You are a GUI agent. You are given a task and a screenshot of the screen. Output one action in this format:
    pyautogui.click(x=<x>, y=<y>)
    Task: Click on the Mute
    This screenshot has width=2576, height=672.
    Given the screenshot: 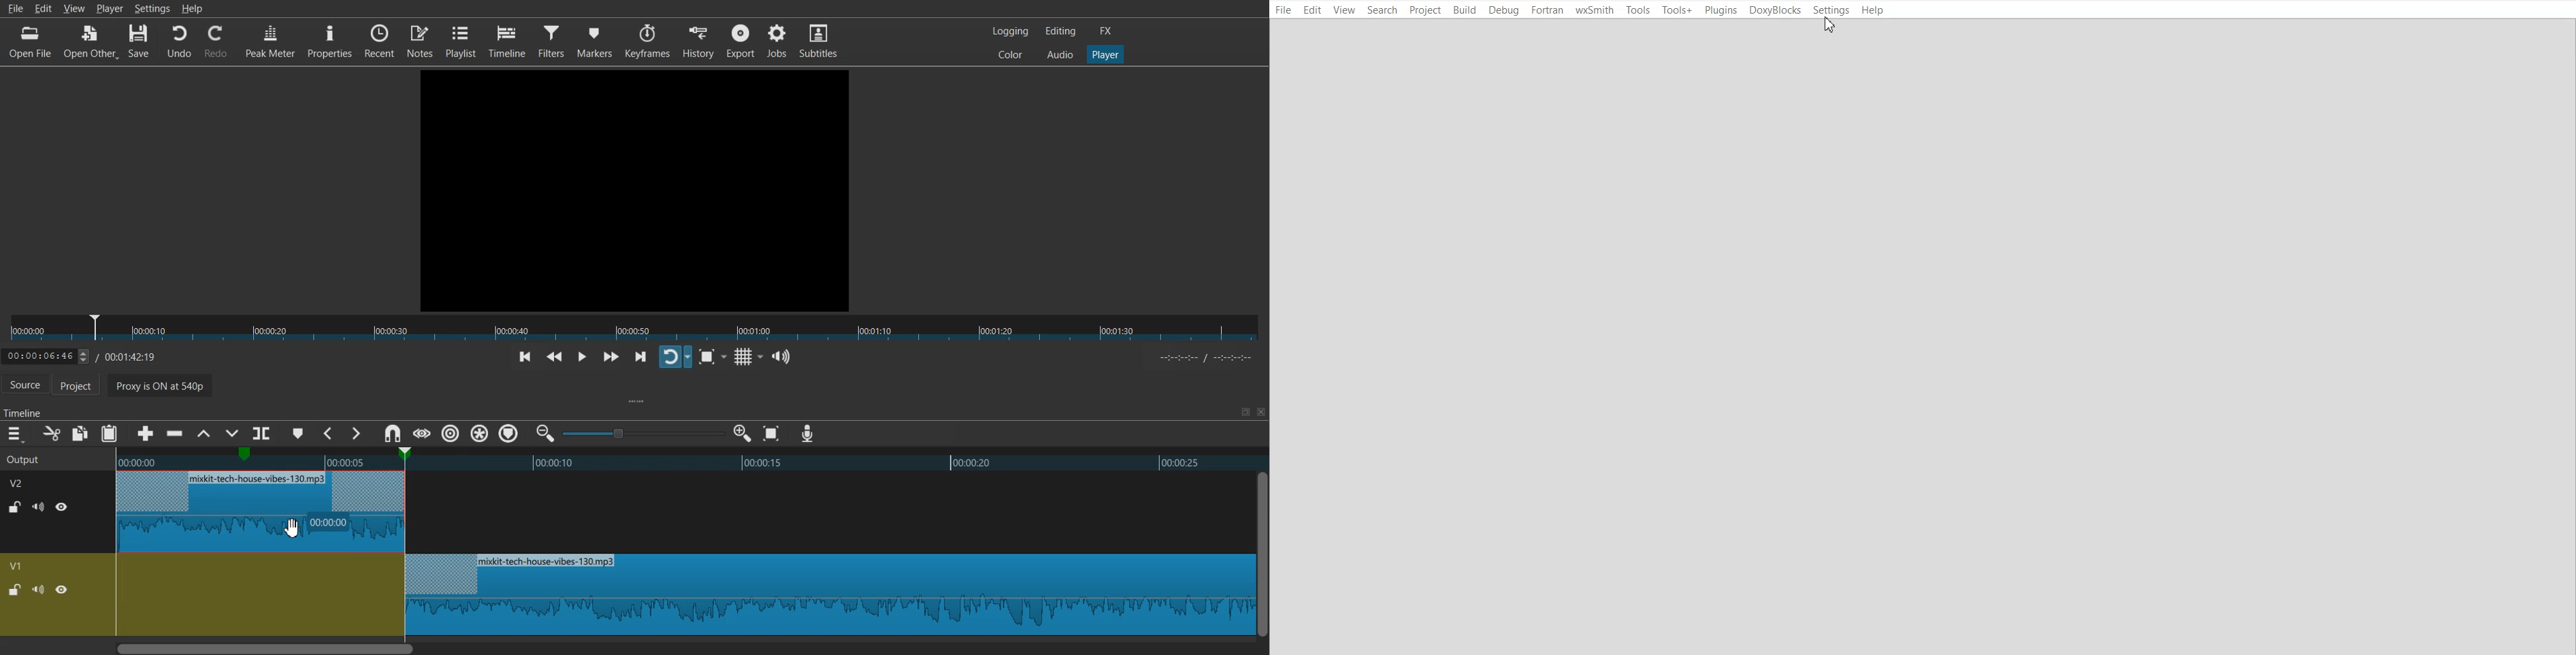 What is the action you would take?
    pyautogui.click(x=38, y=589)
    